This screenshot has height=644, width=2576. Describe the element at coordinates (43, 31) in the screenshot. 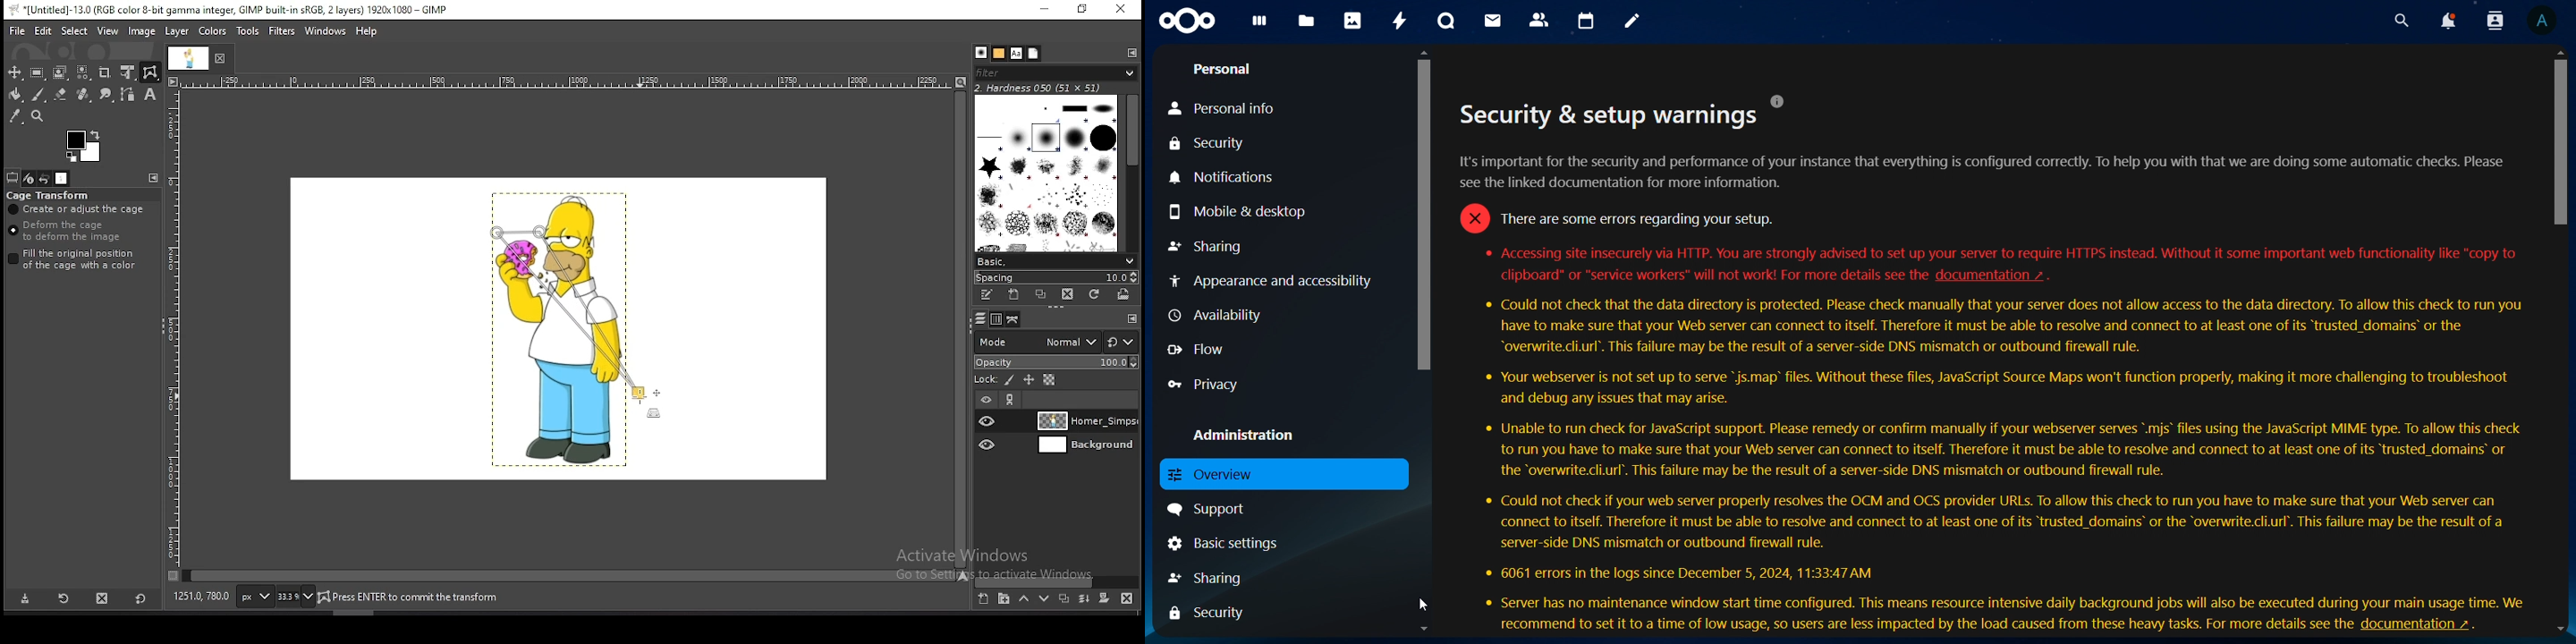

I see `edit` at that location.